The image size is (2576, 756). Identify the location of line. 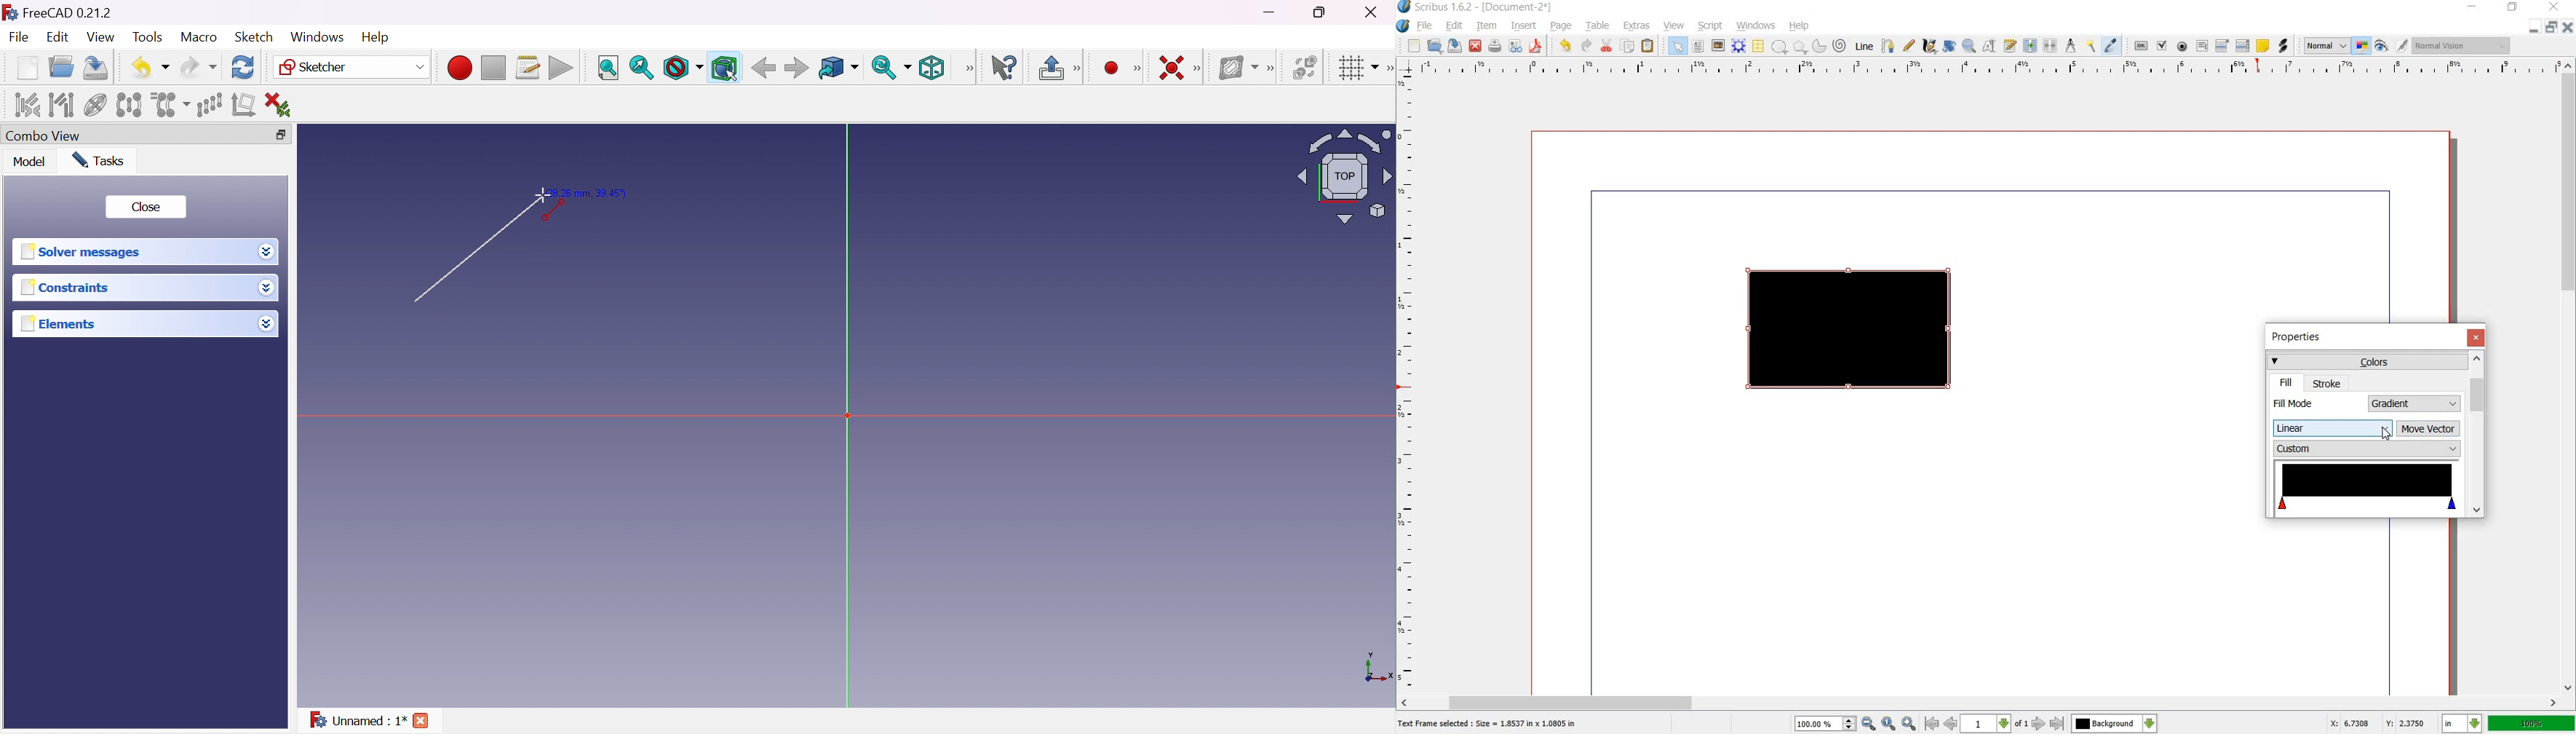
(1866, 47).